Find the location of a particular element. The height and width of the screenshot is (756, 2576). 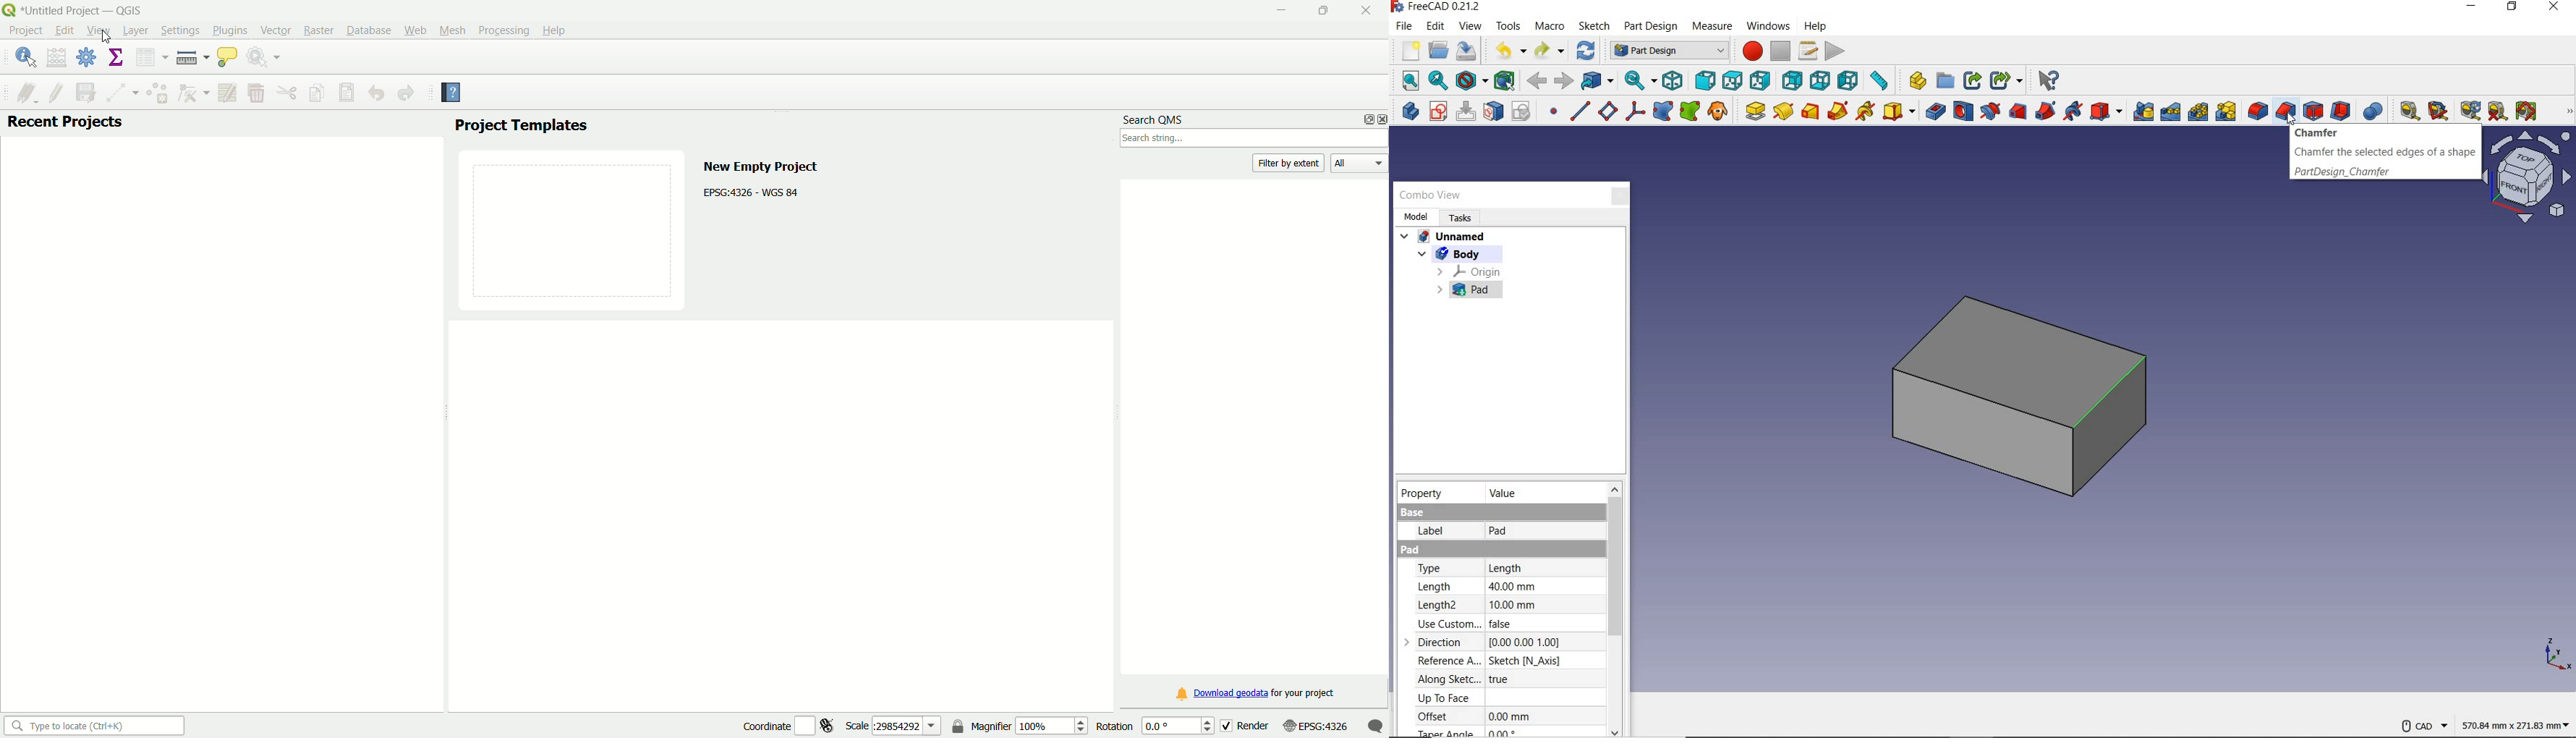

lock the scale is located at coordinates (958, 727).